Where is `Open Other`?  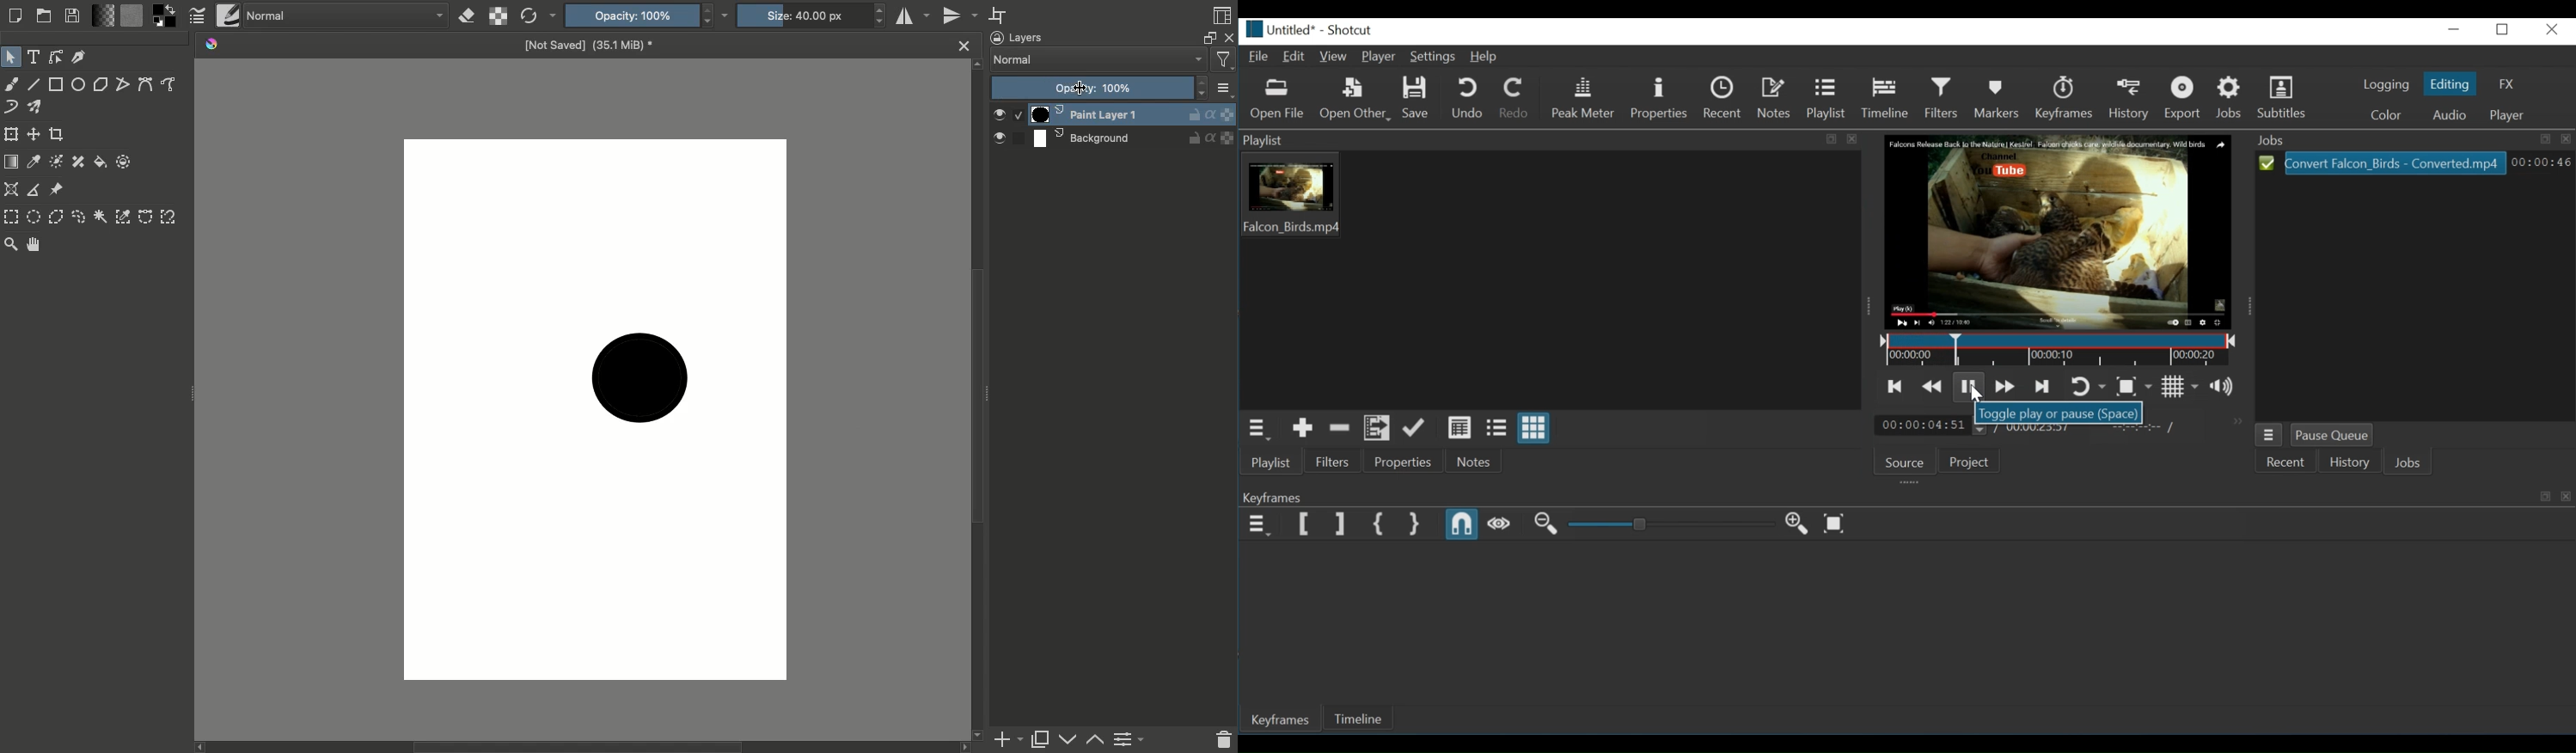
Open Other is located at coordinates (1356, 98).